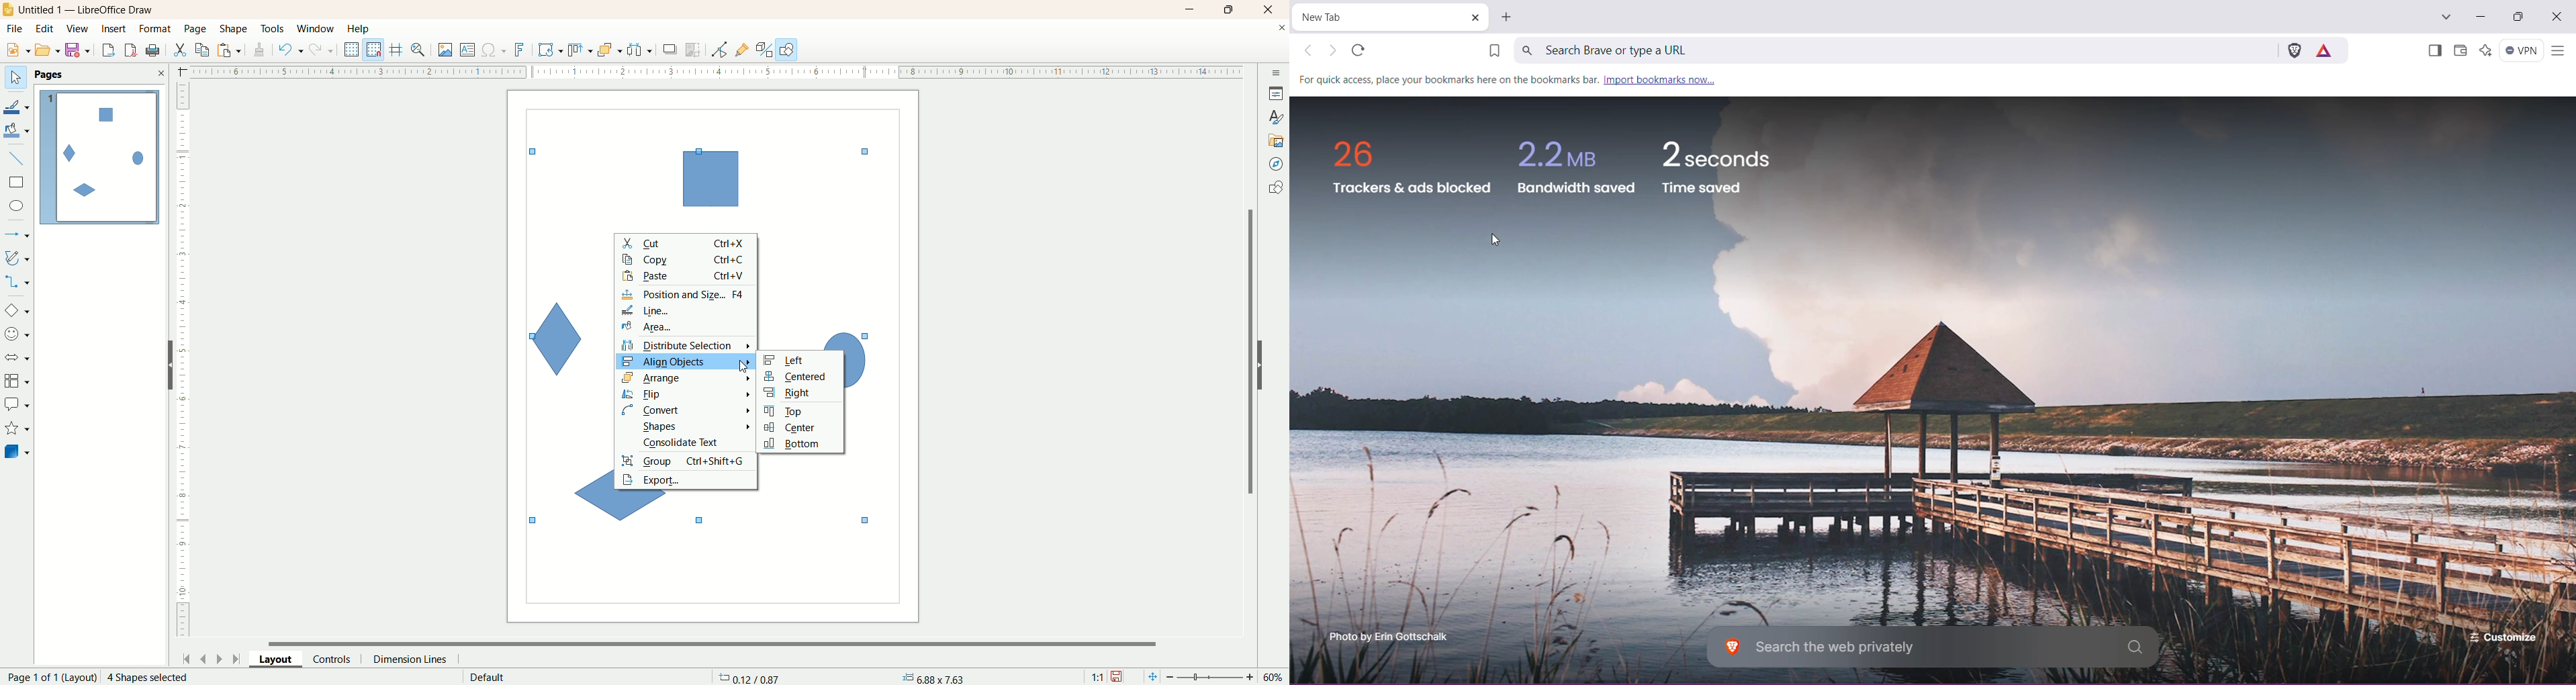 The width and height of the screenshot is (2576, 700). I want to click on maximize, so click(1230, 9).